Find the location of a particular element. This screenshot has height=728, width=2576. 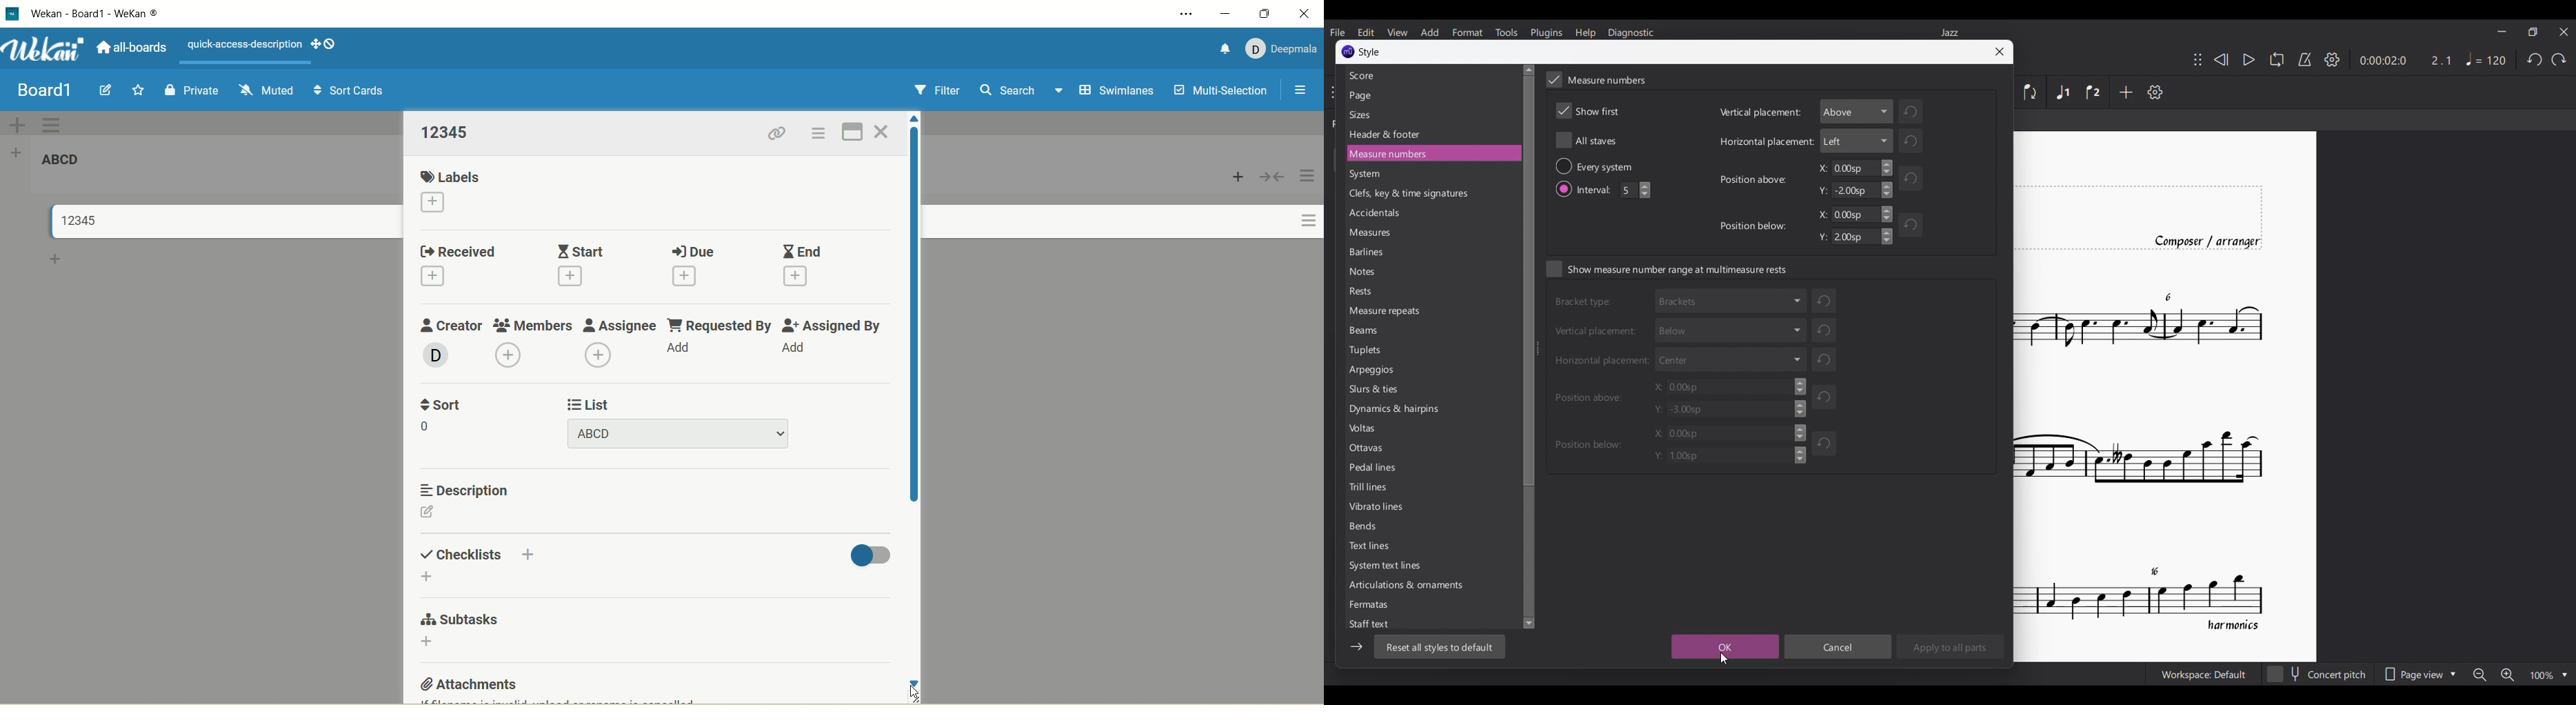

List options for each is located at coordinates (1858, 111).